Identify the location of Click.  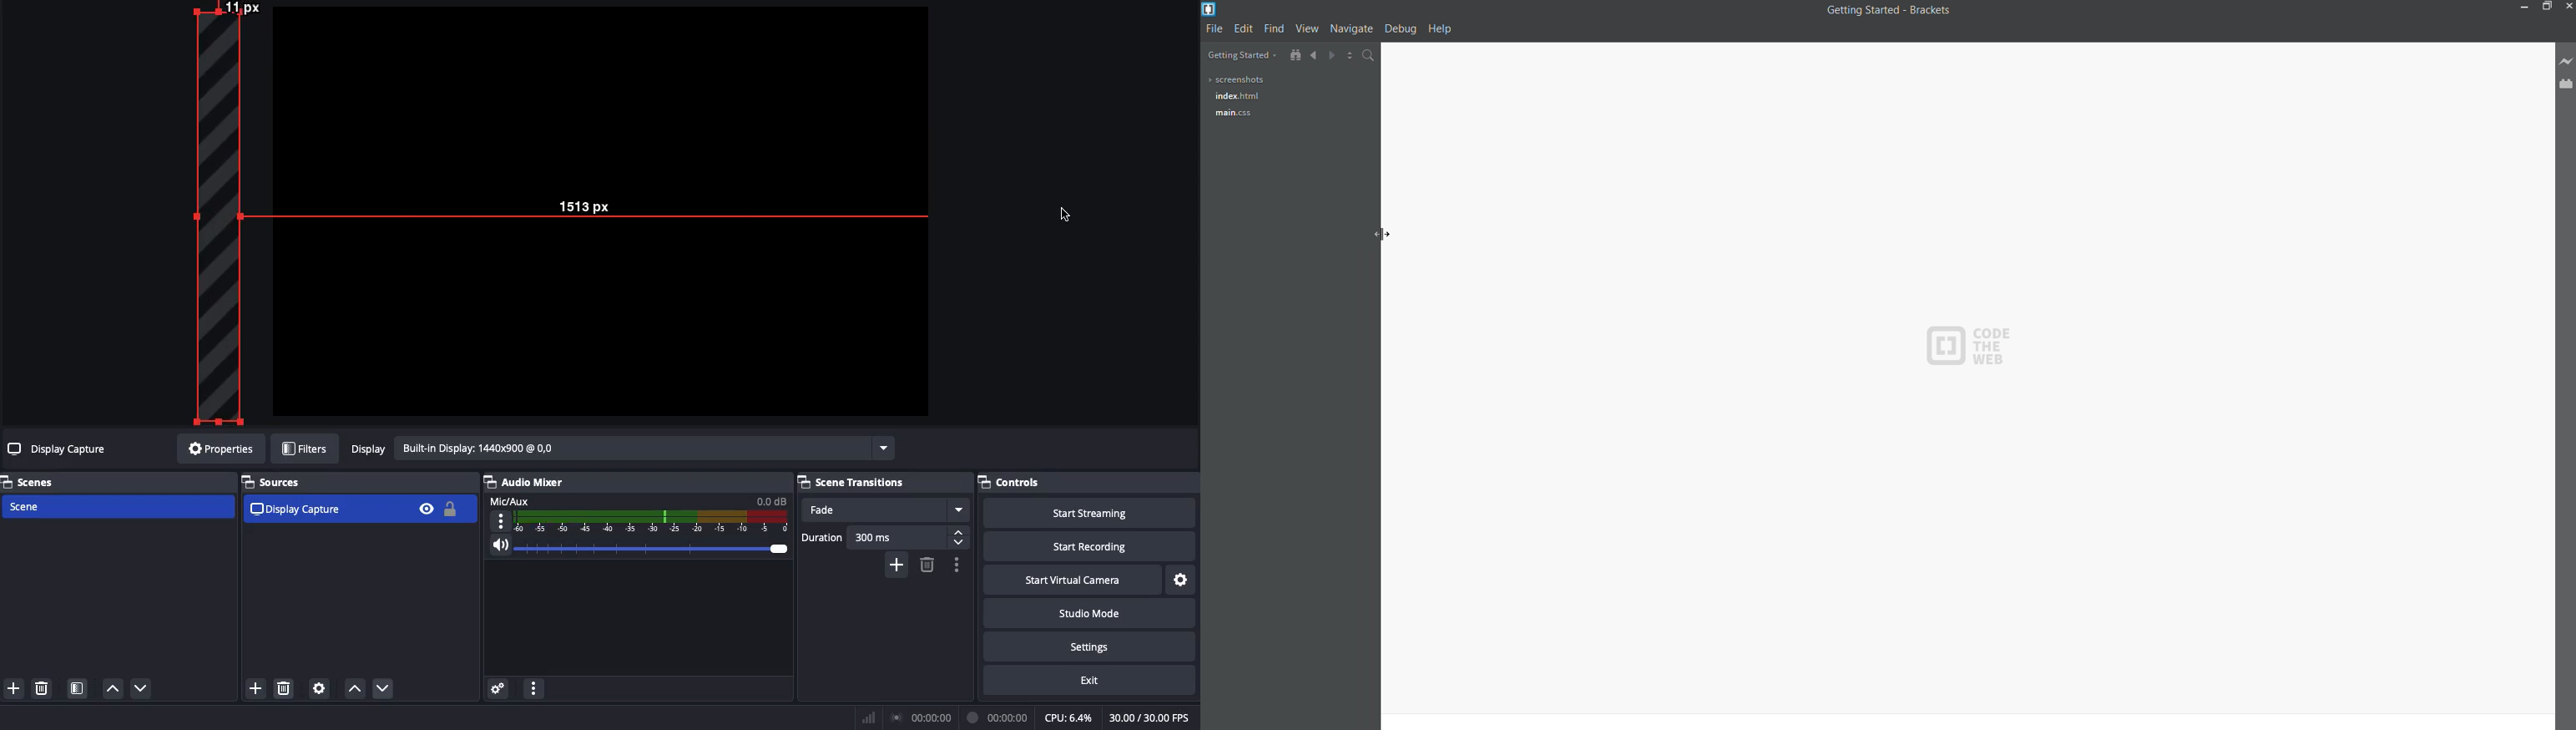
(1068, 217).